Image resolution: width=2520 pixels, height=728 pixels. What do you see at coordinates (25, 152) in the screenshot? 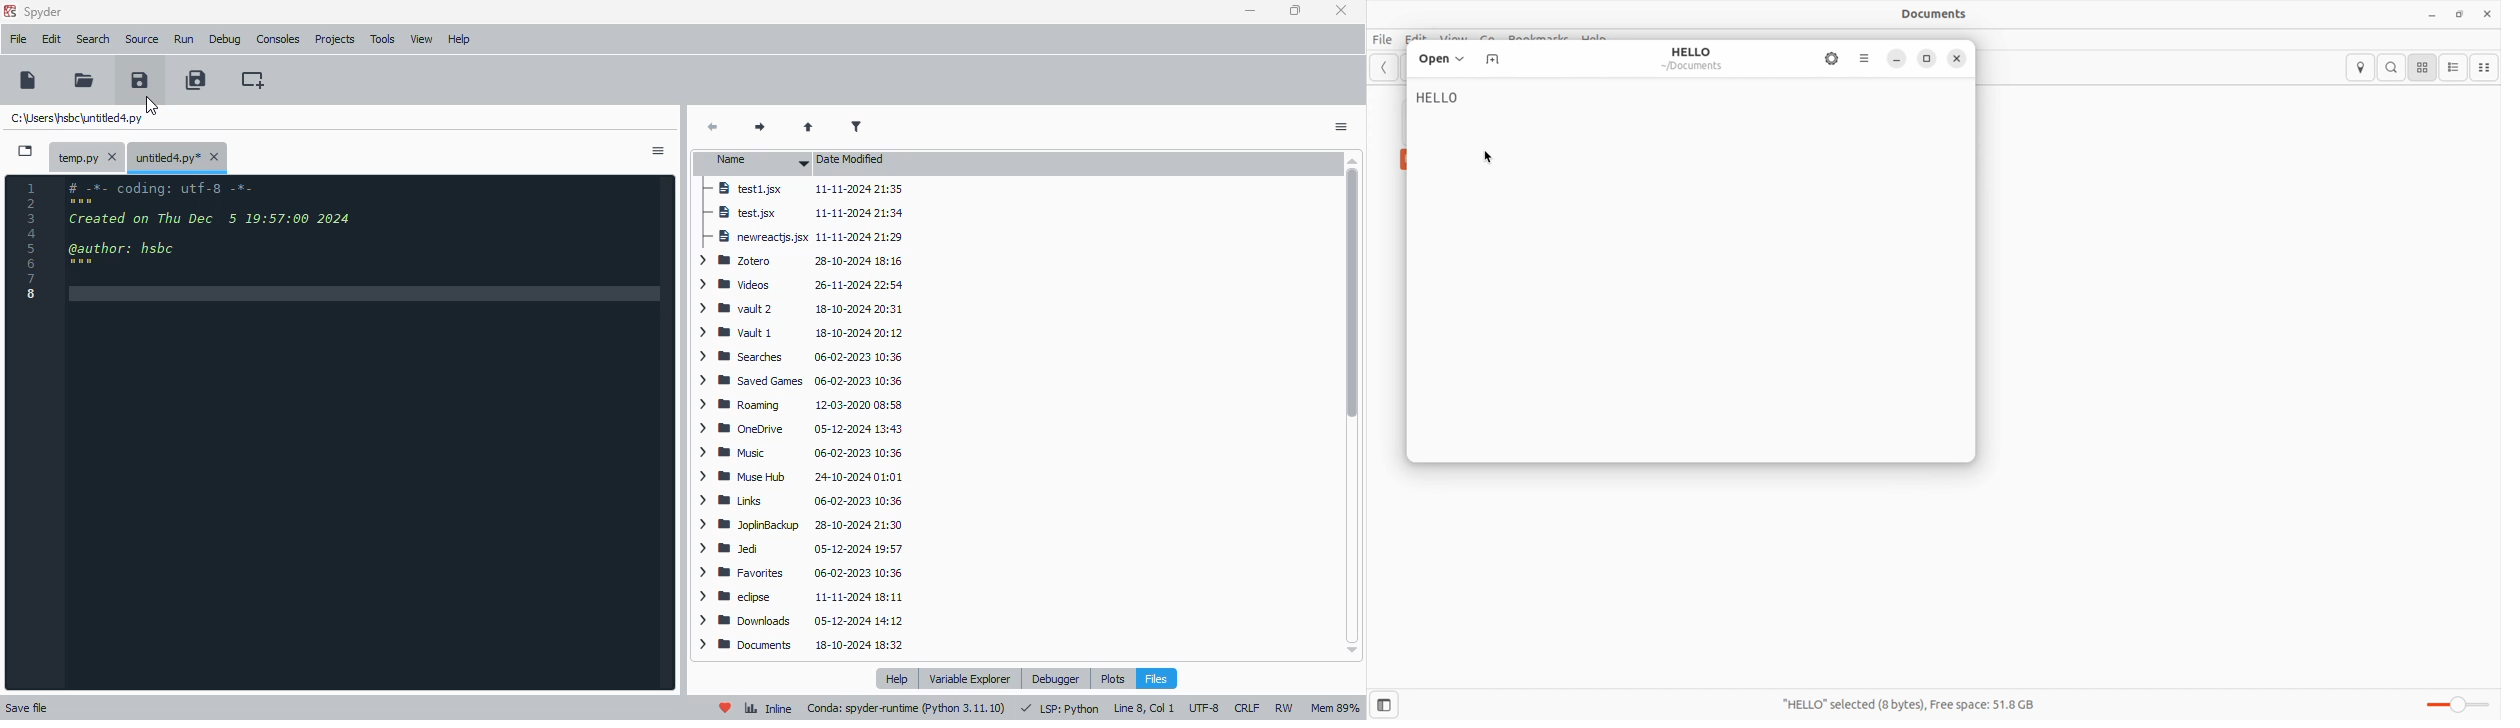
I see `browse tabs` at bounding box center [25, 152].